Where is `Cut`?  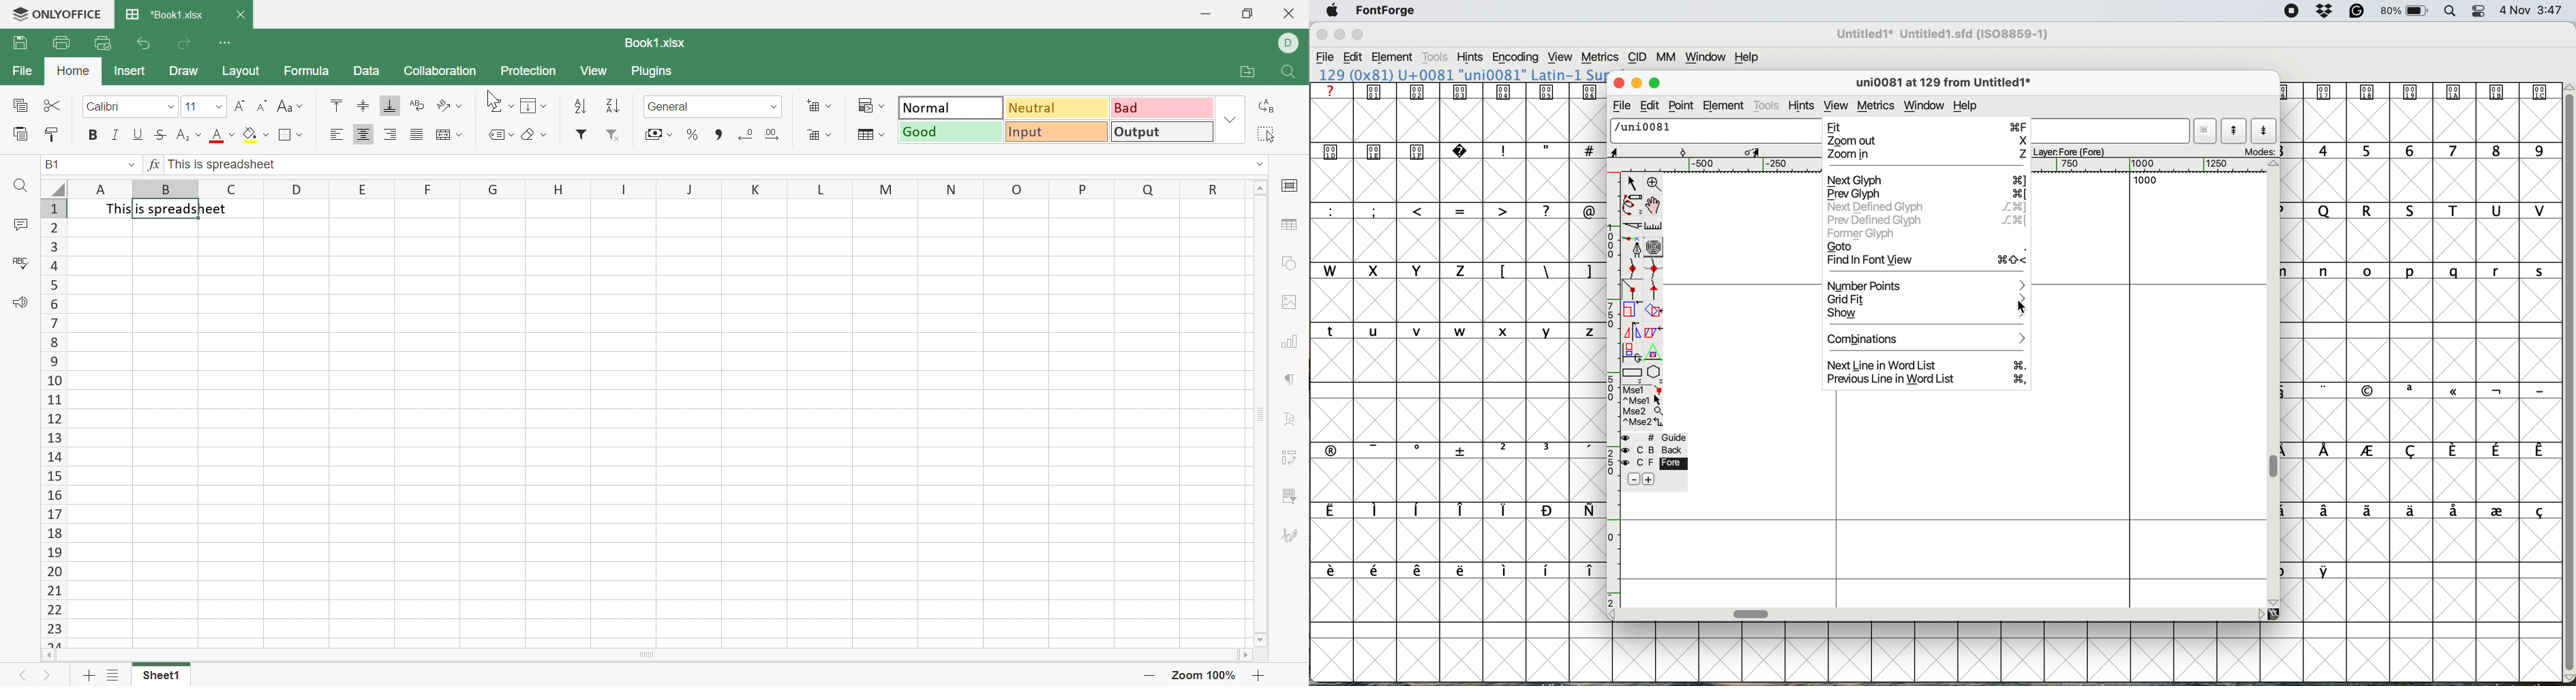
Cut is located at coordinates (52, 104).